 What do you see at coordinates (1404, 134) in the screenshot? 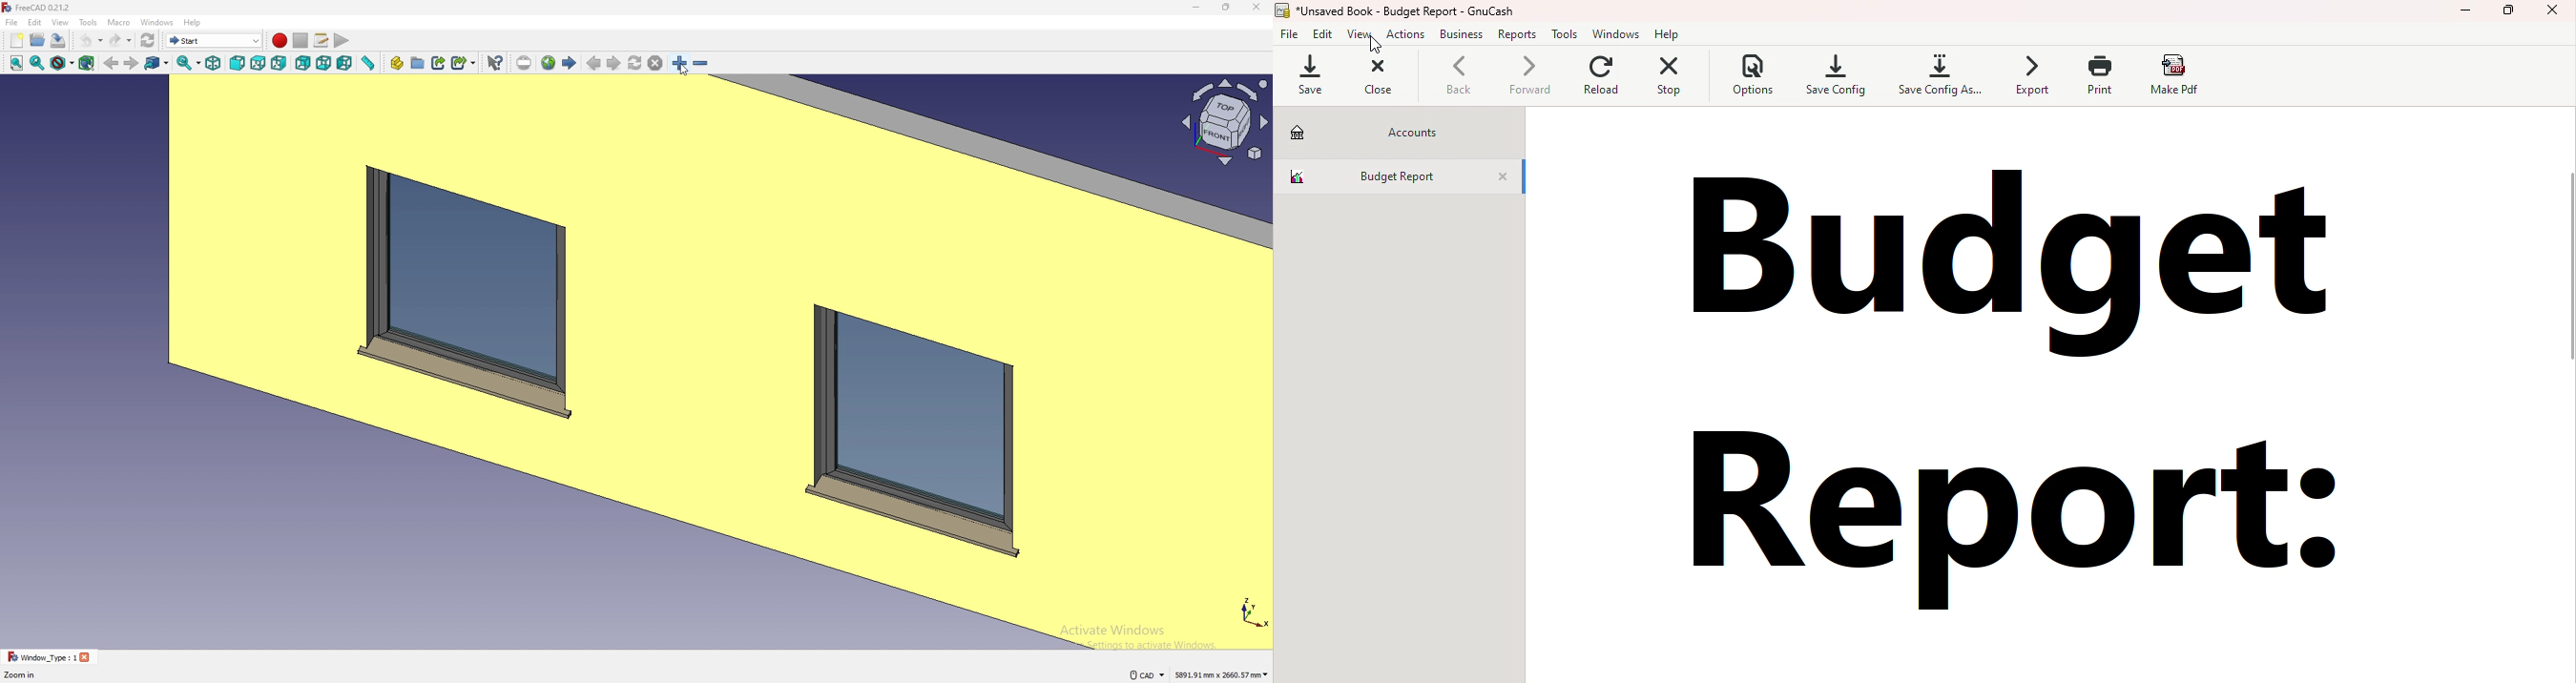
I see `Accounts` at bounding box center [1404, 134].